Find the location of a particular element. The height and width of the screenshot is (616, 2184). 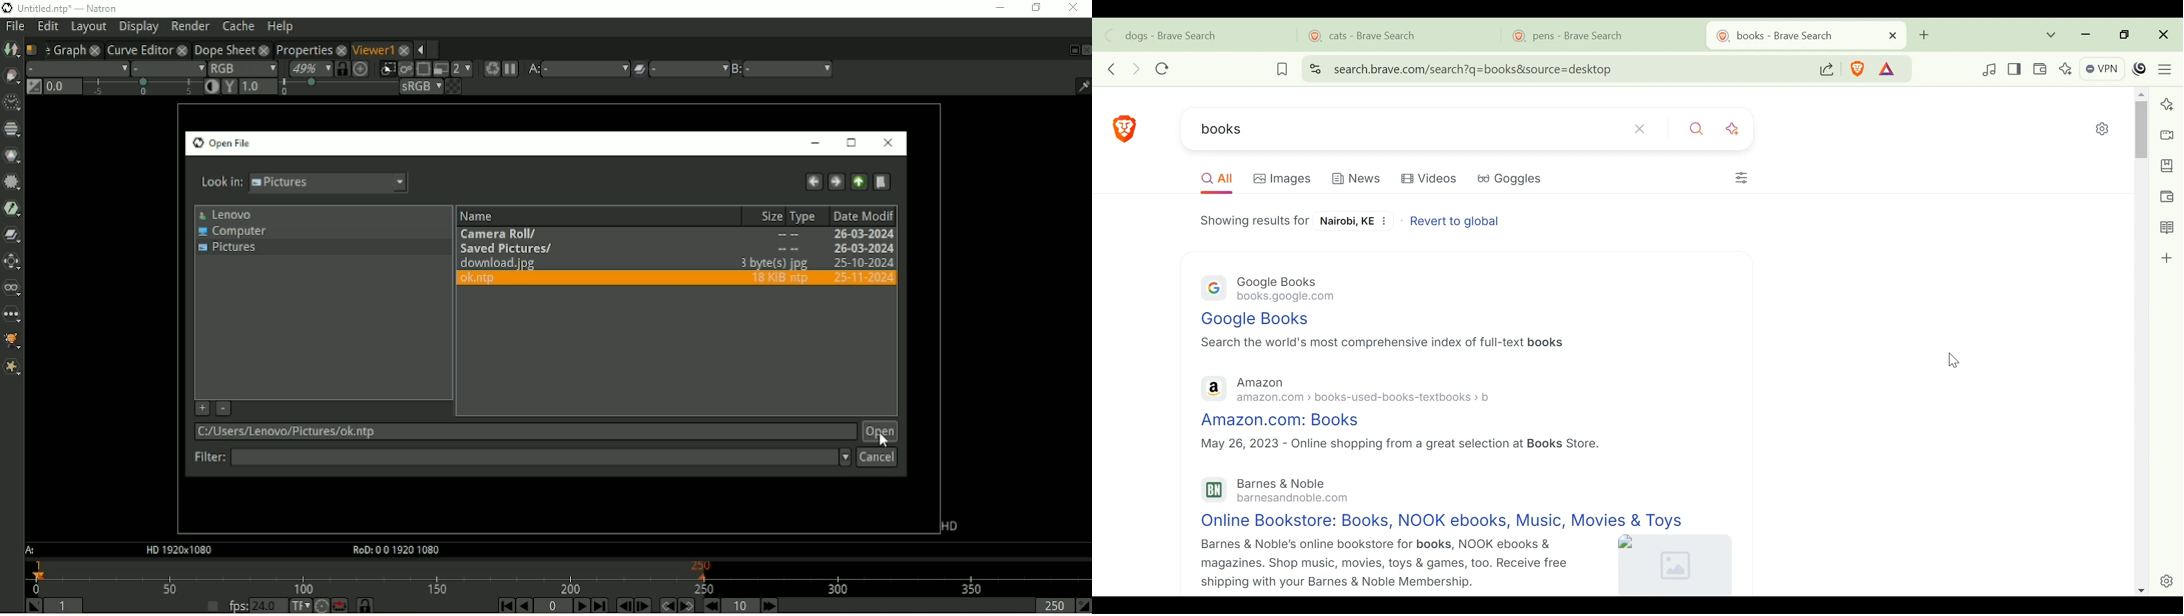

Image is located at coordinates (1676, 565).